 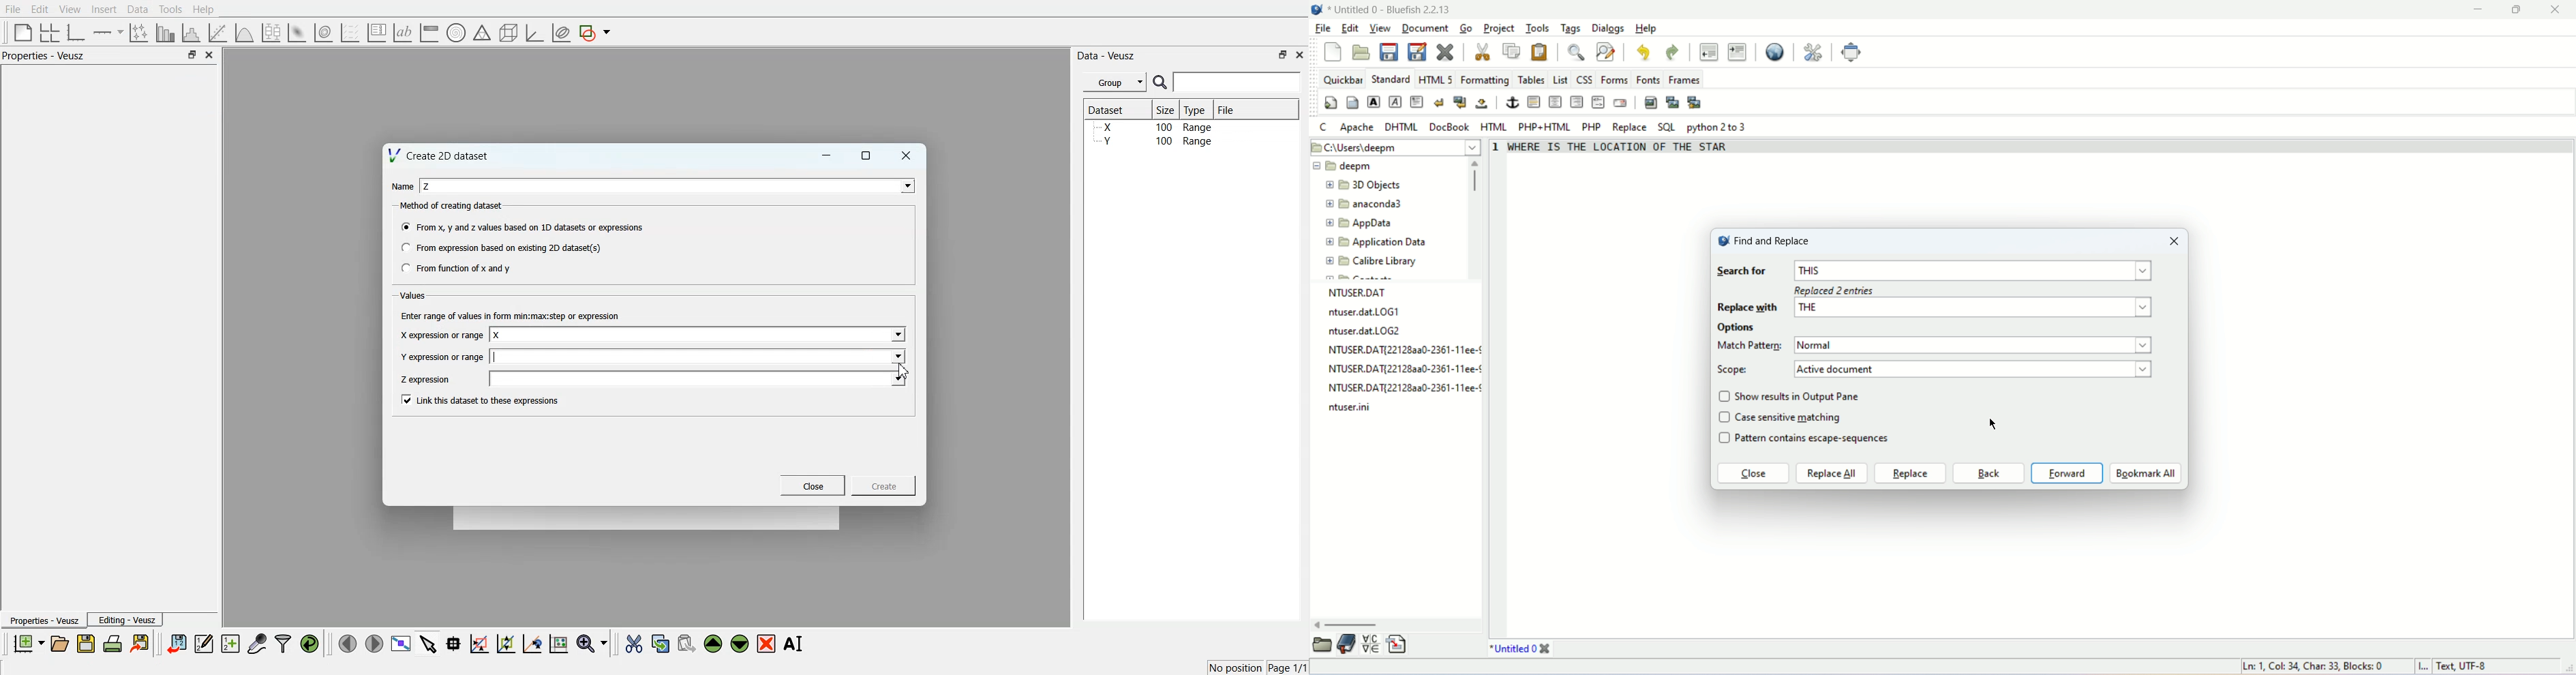 I want to click on list, so click(x=1561, y=79).